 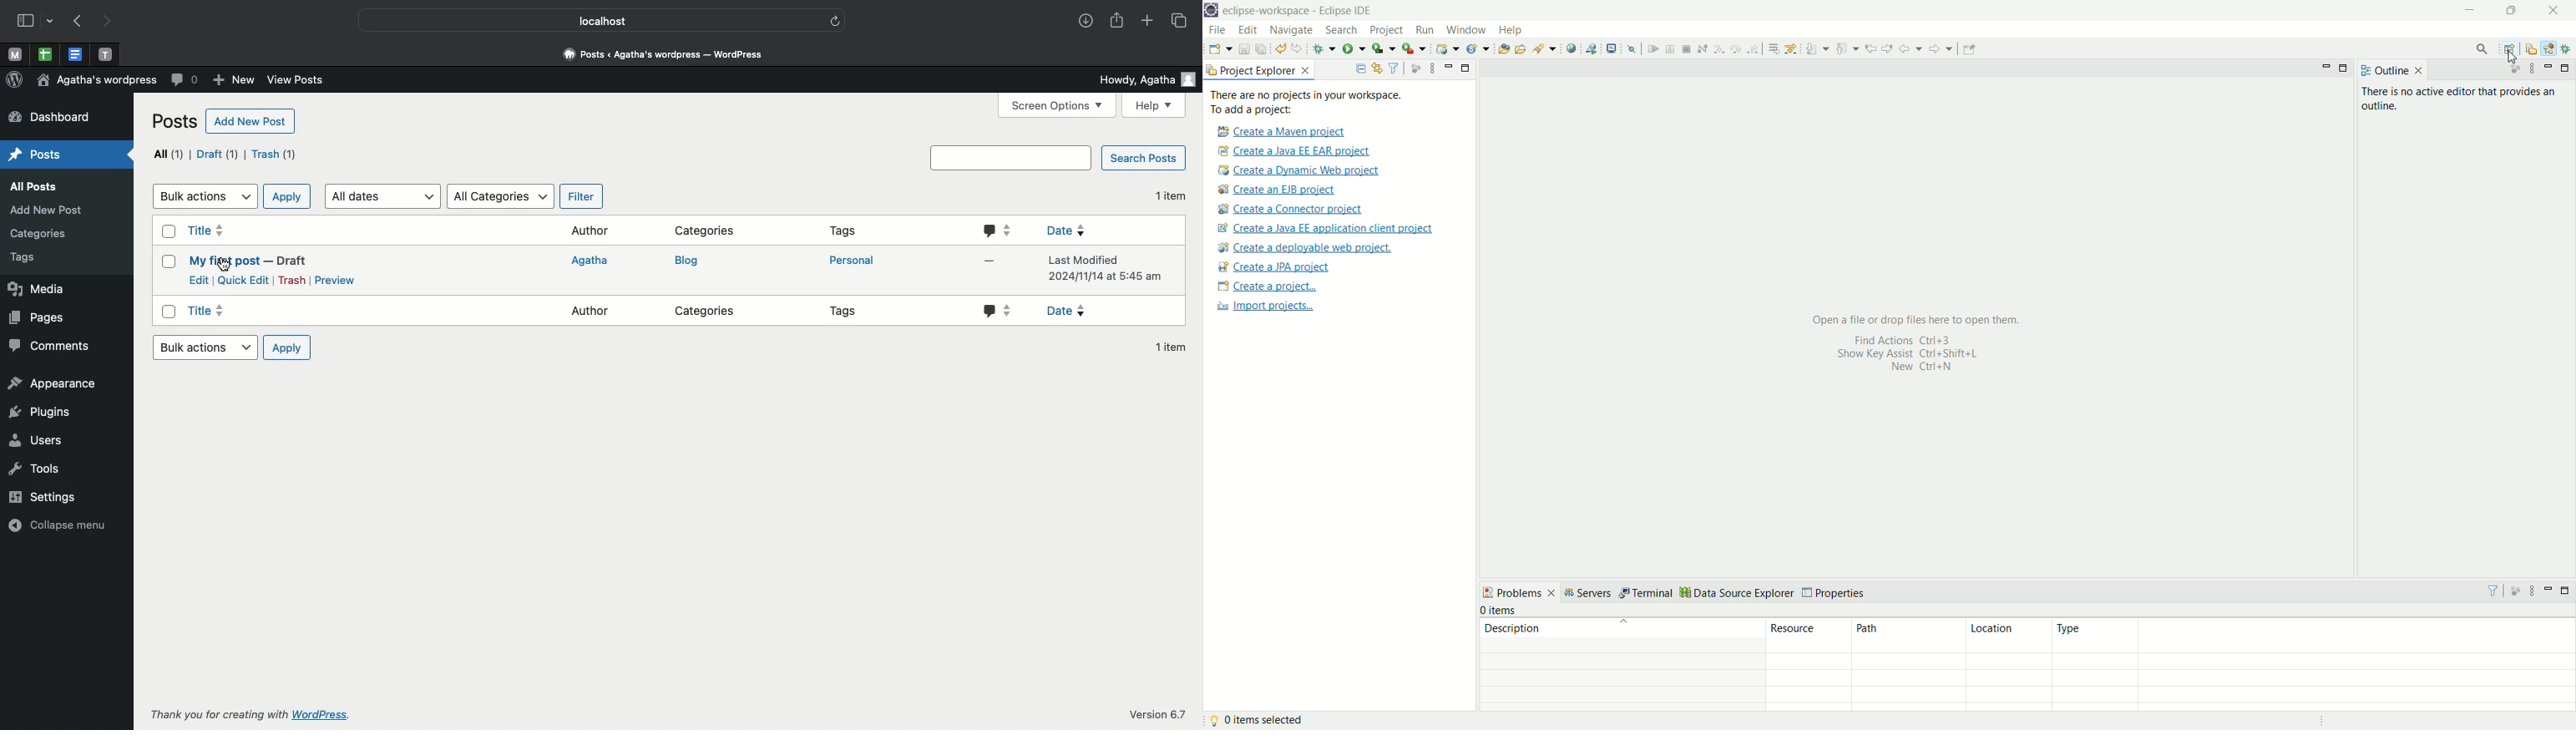 I want to click on help, so click(x=1512, y=30).